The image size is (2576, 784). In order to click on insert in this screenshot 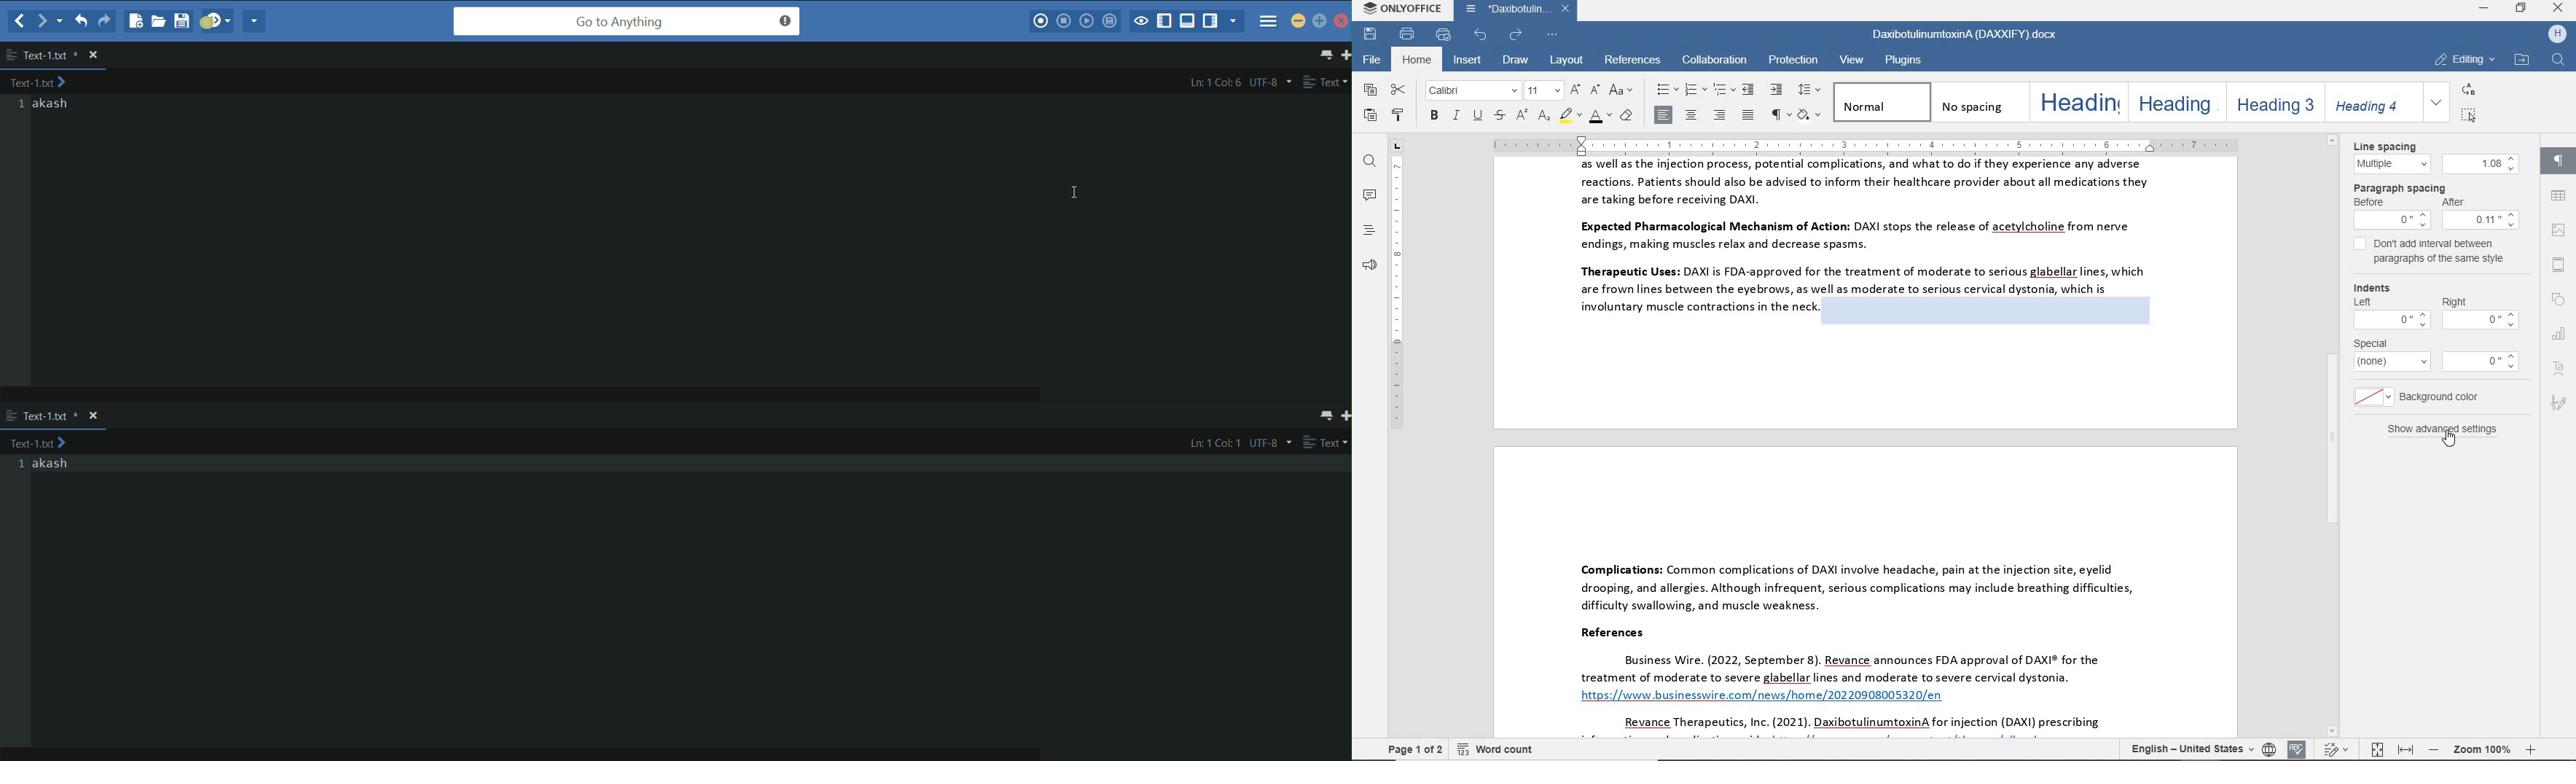, I will do `click(1469, 61)`.